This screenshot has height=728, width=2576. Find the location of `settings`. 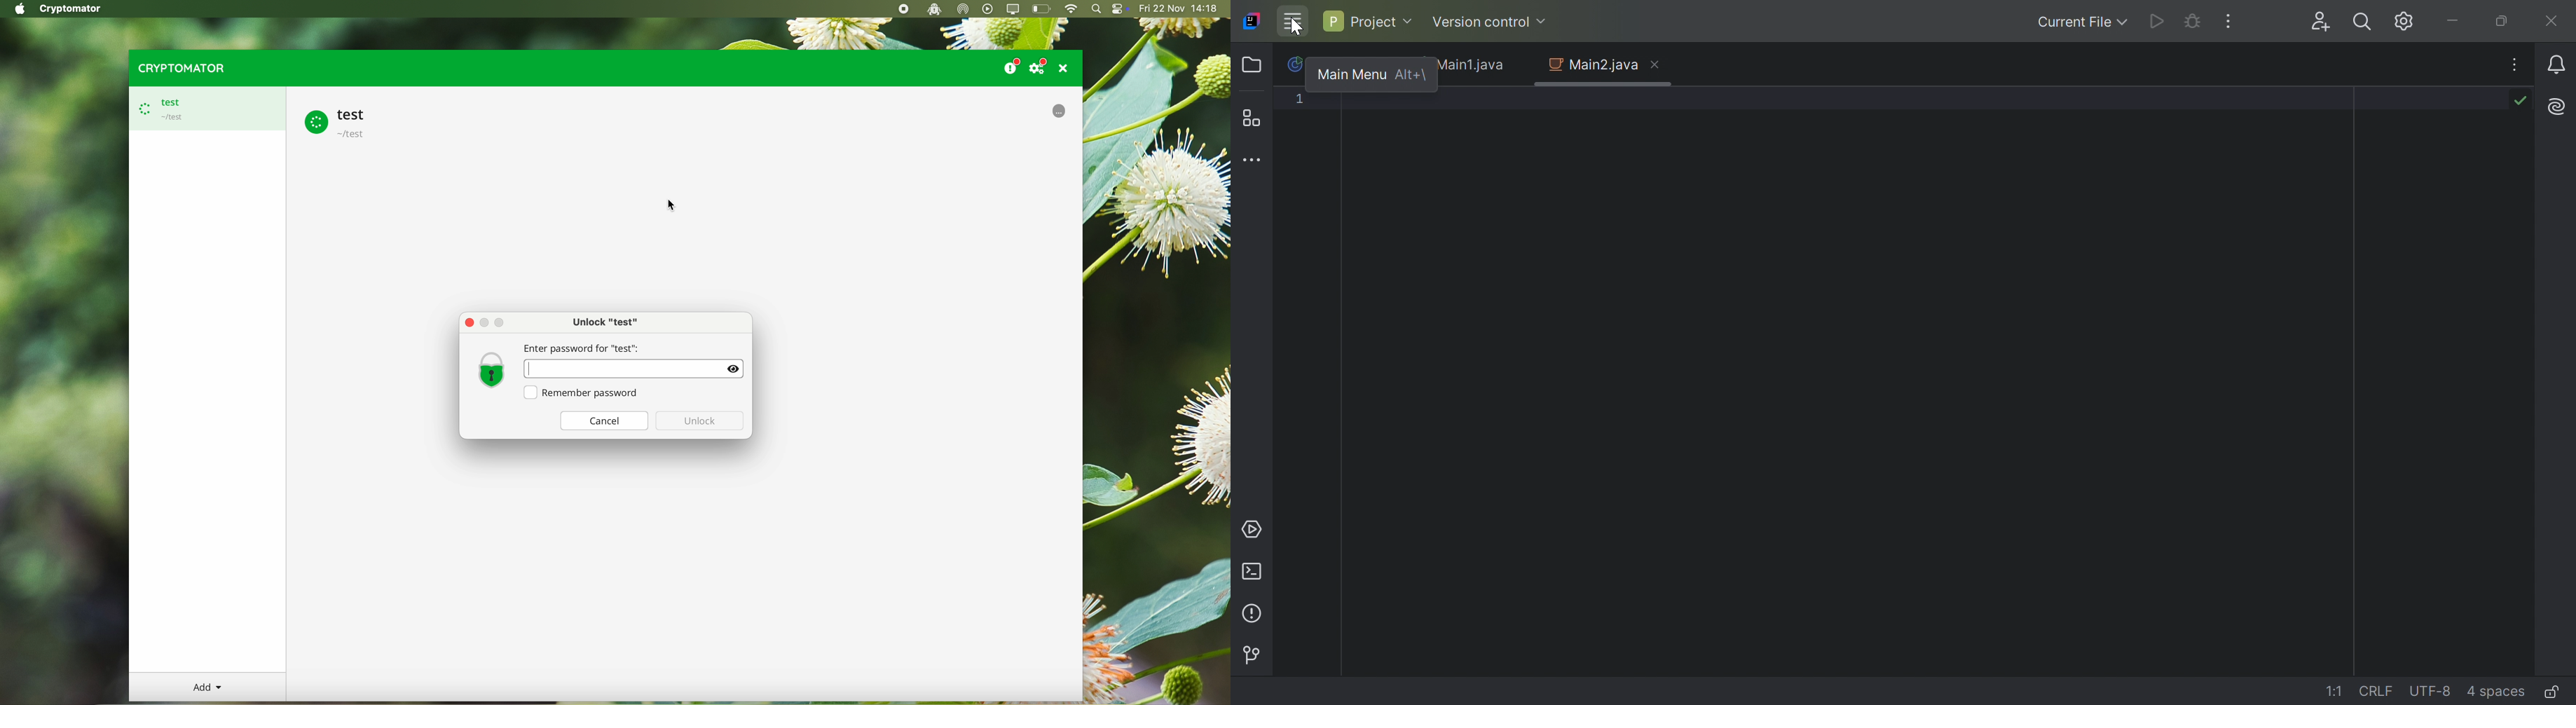

settings is located at coordinates (1041, 66).